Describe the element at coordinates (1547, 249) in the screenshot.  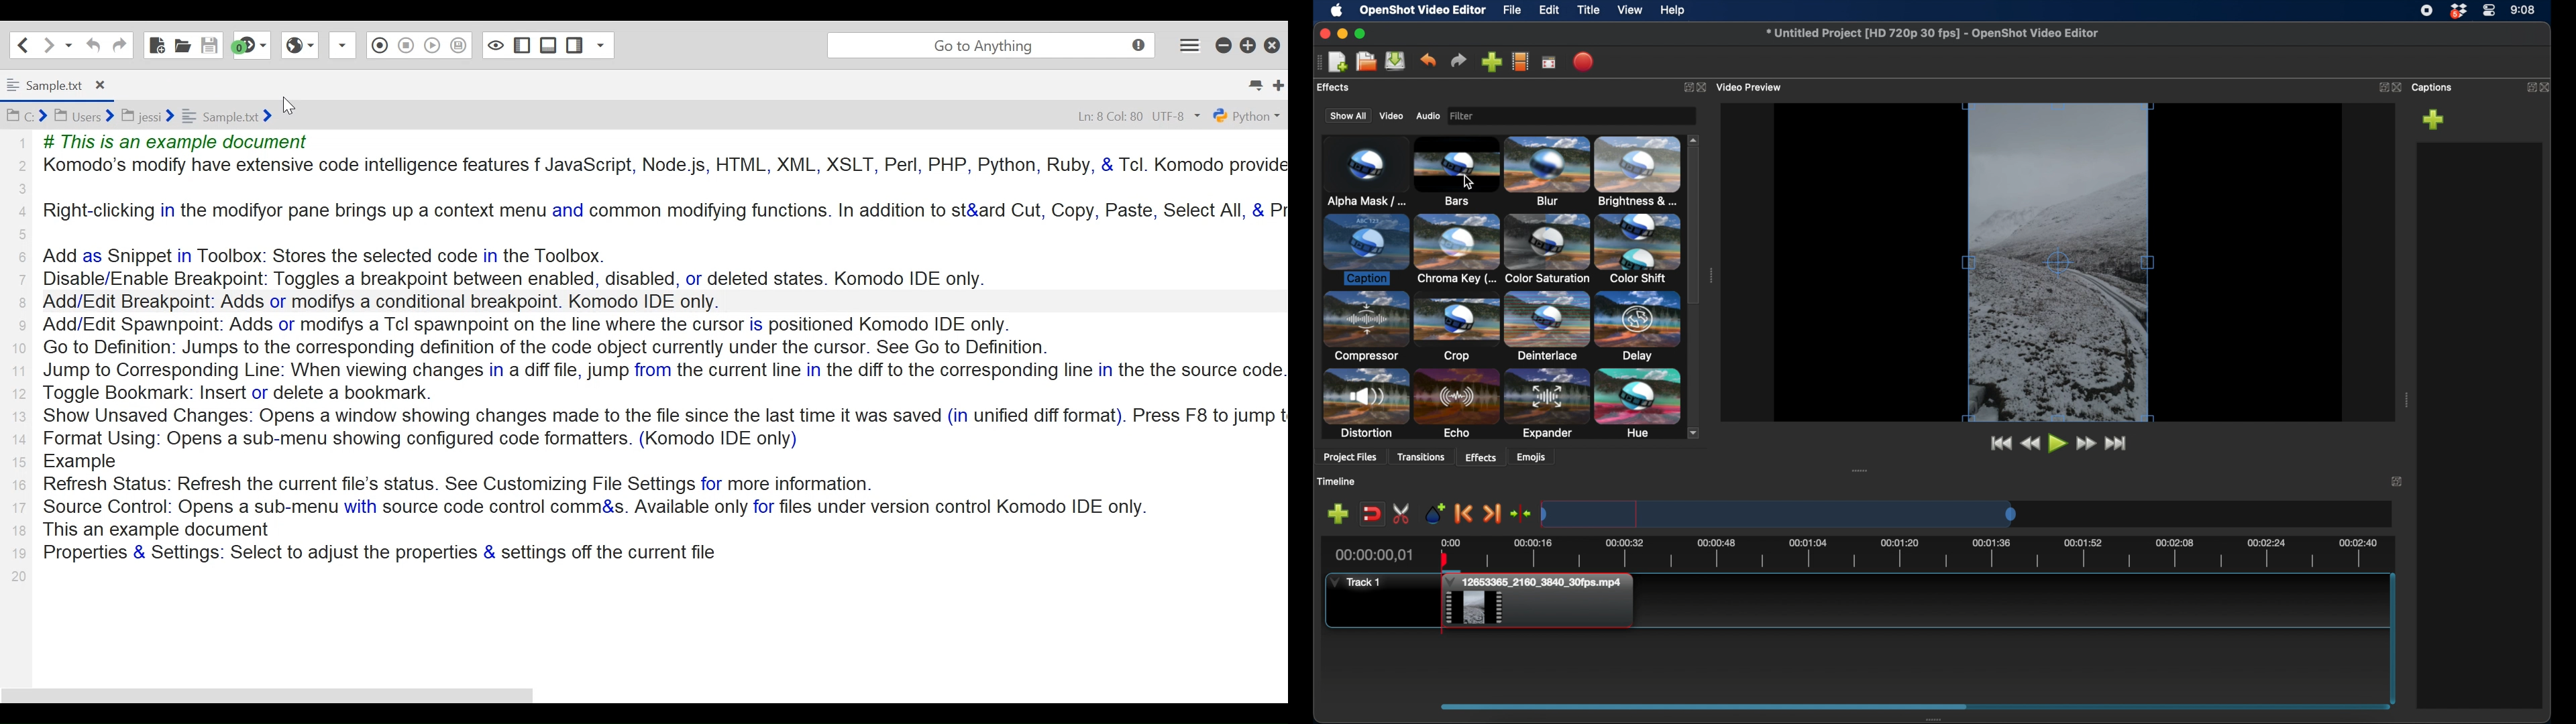
I see `color saturation` at that location.